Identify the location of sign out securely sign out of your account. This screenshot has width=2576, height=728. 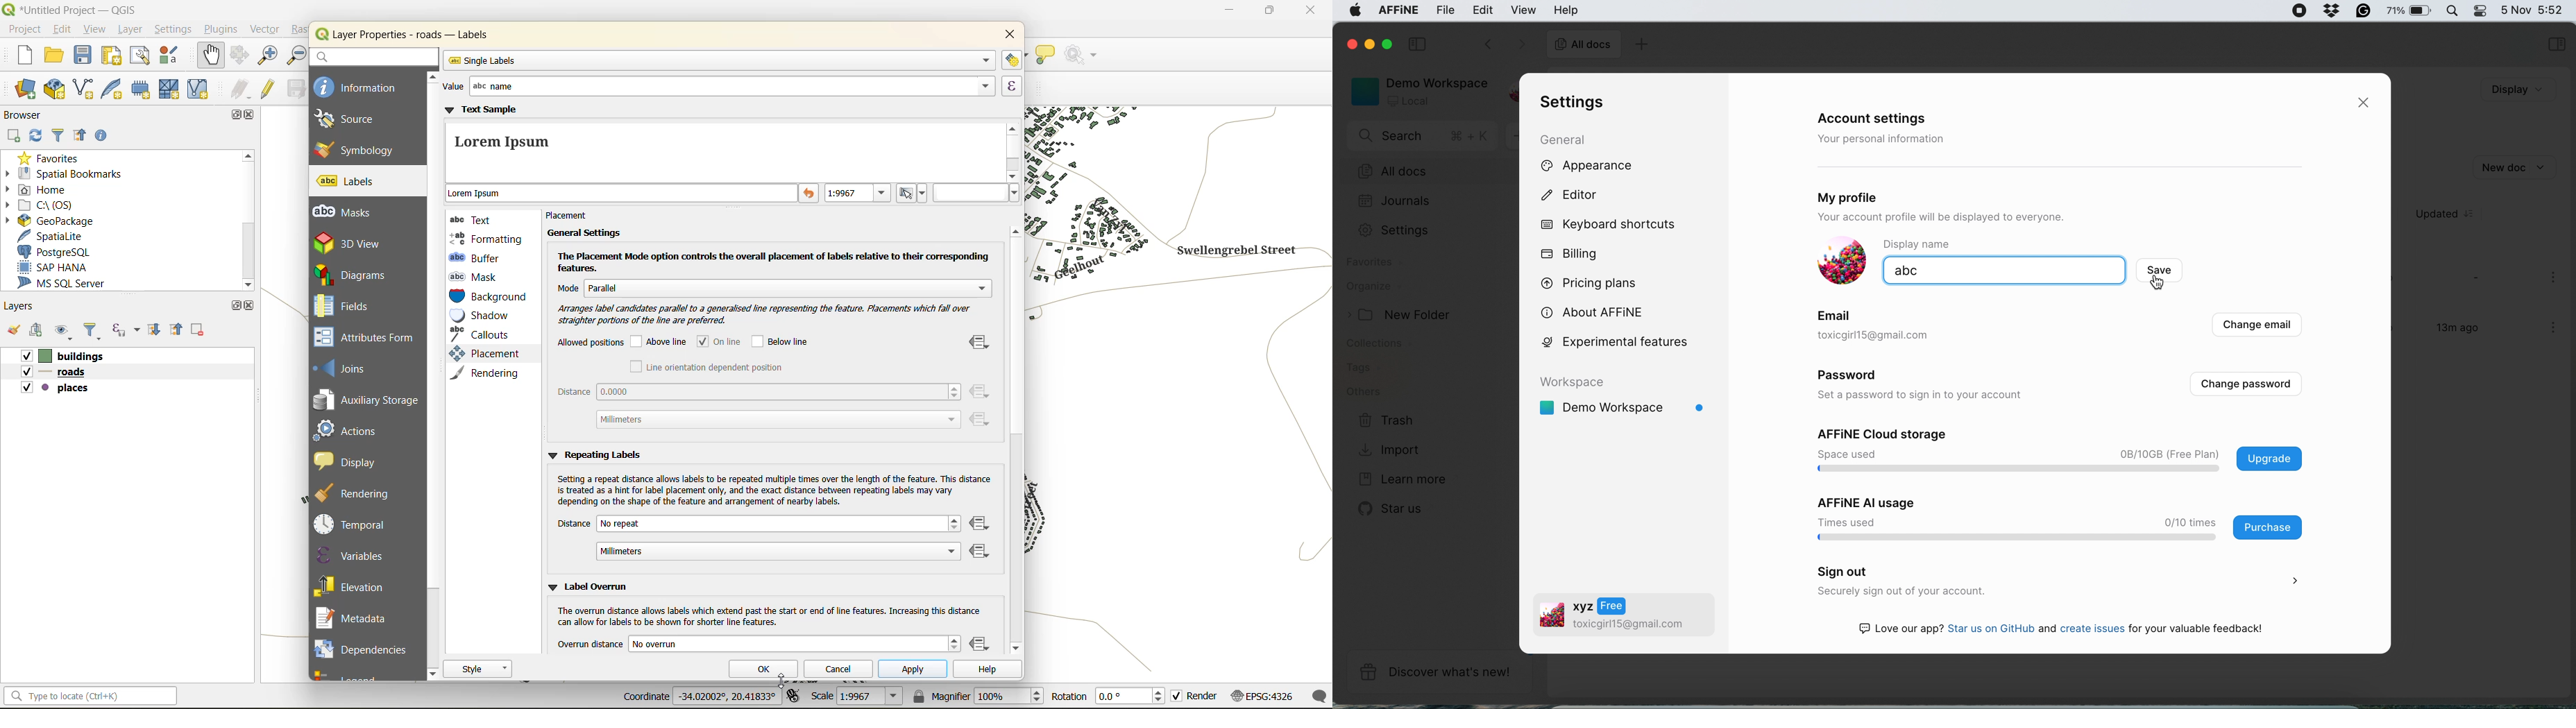
(2054, 582).